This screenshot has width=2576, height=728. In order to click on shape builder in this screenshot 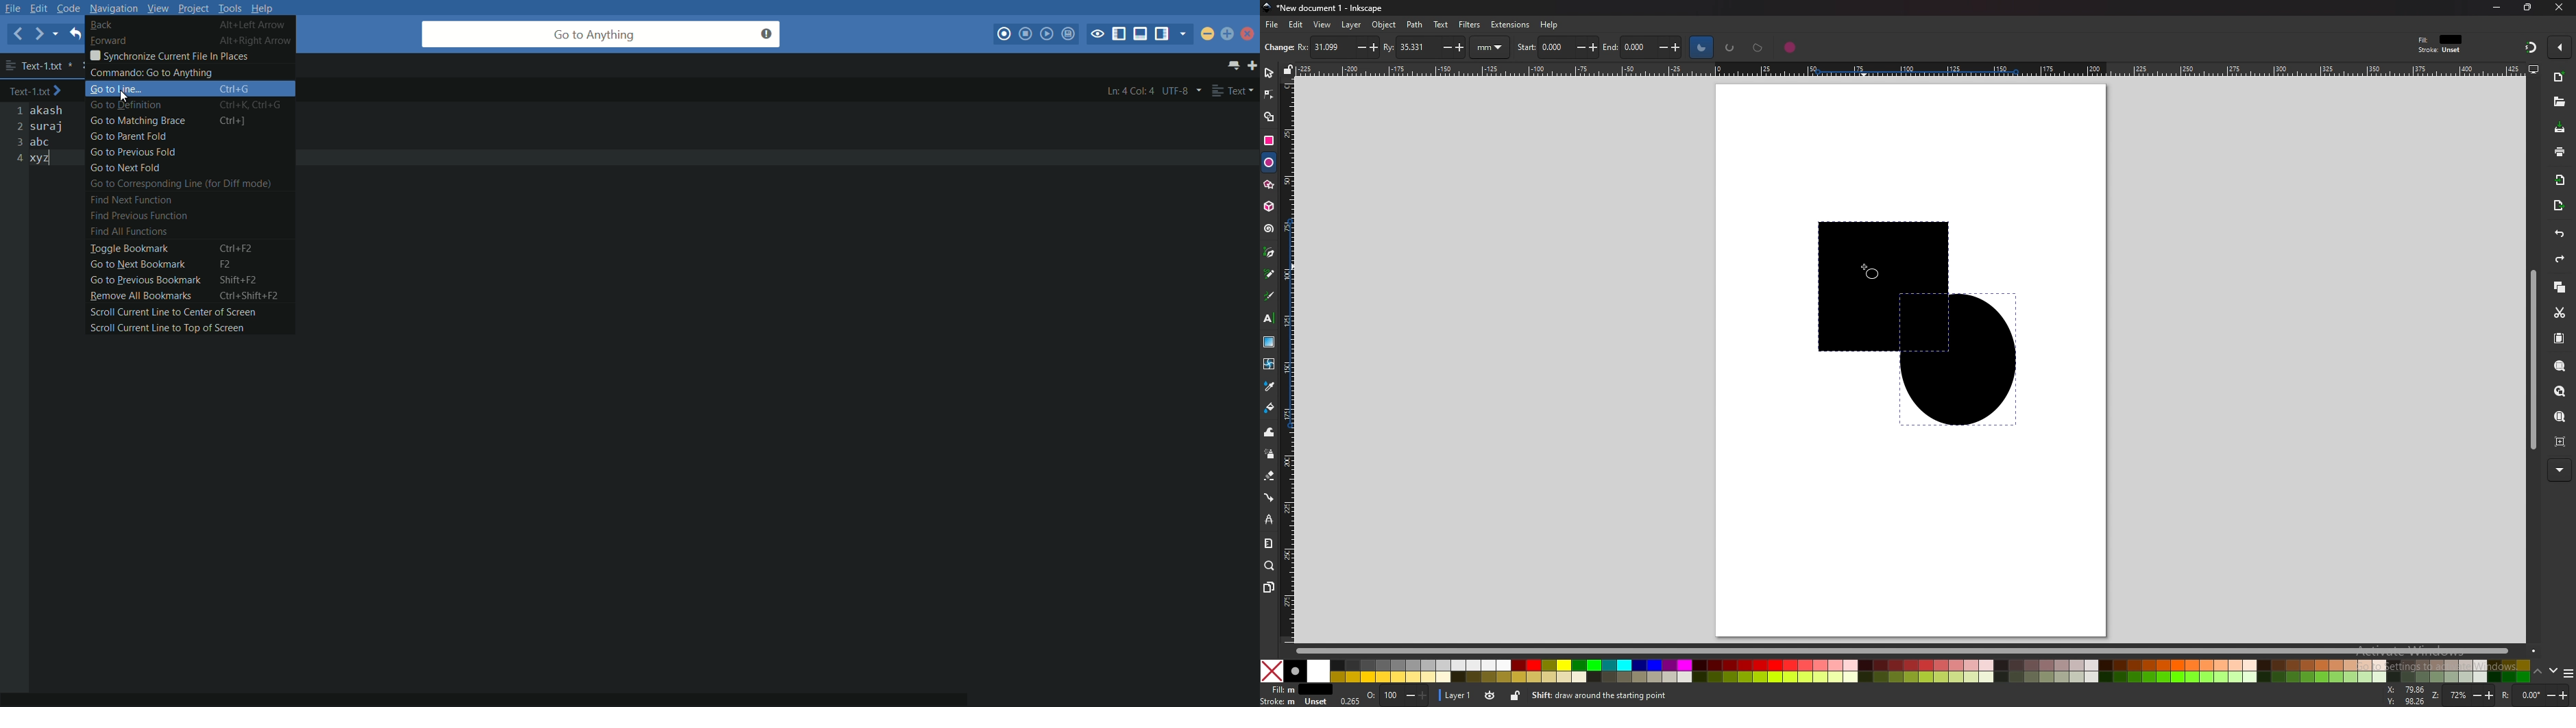, I will do `click(1268, 118)`.